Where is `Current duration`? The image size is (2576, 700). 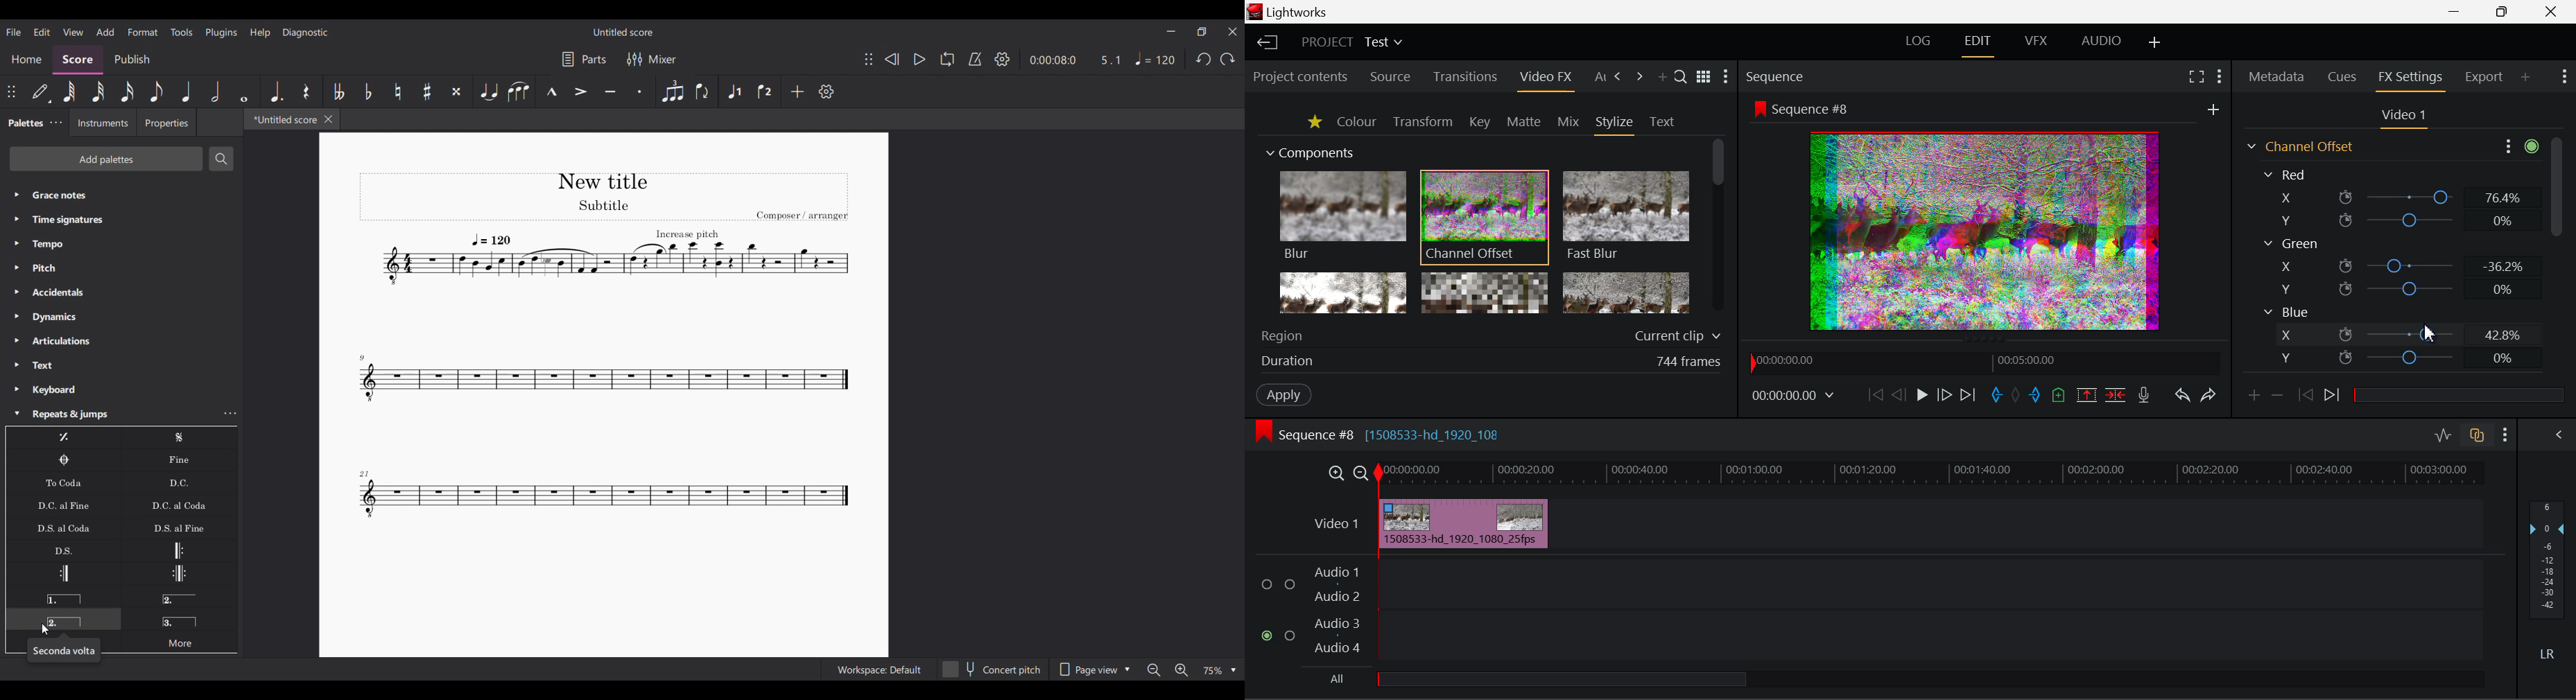
Current duration is located at coordinates (1052, 60).